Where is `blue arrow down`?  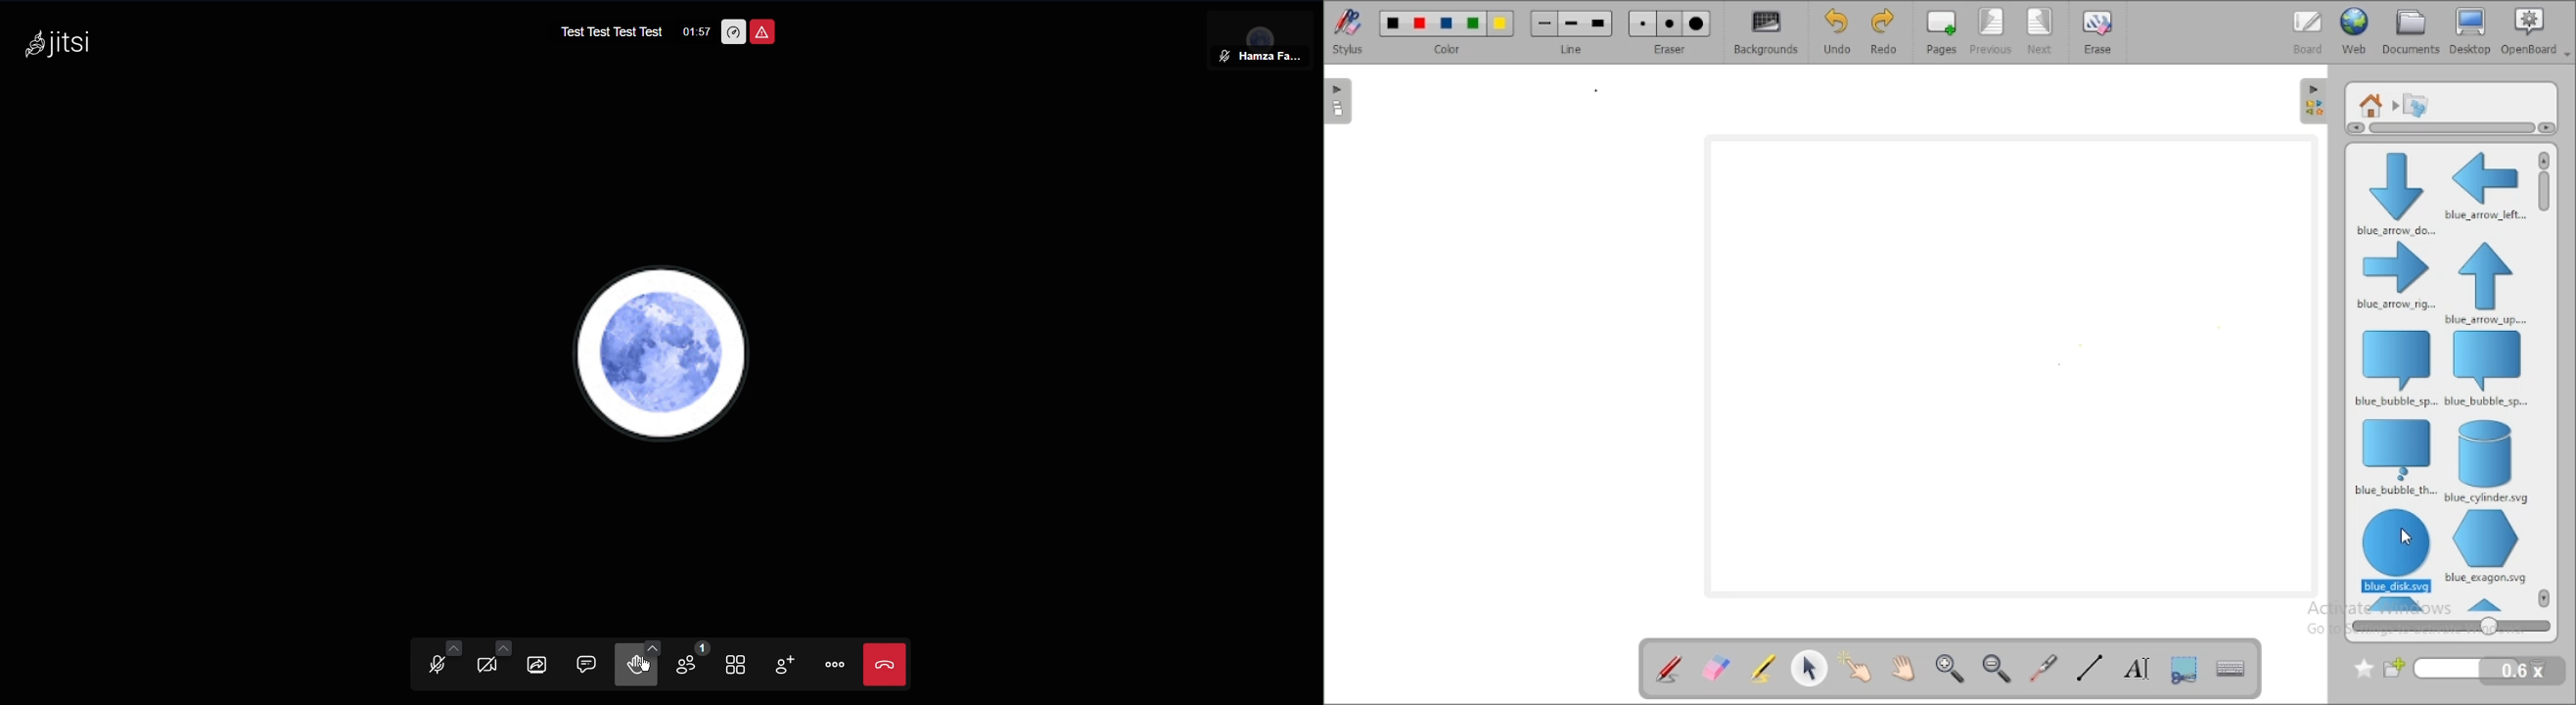 blue arrow down is located at coordinates (2393, 192).